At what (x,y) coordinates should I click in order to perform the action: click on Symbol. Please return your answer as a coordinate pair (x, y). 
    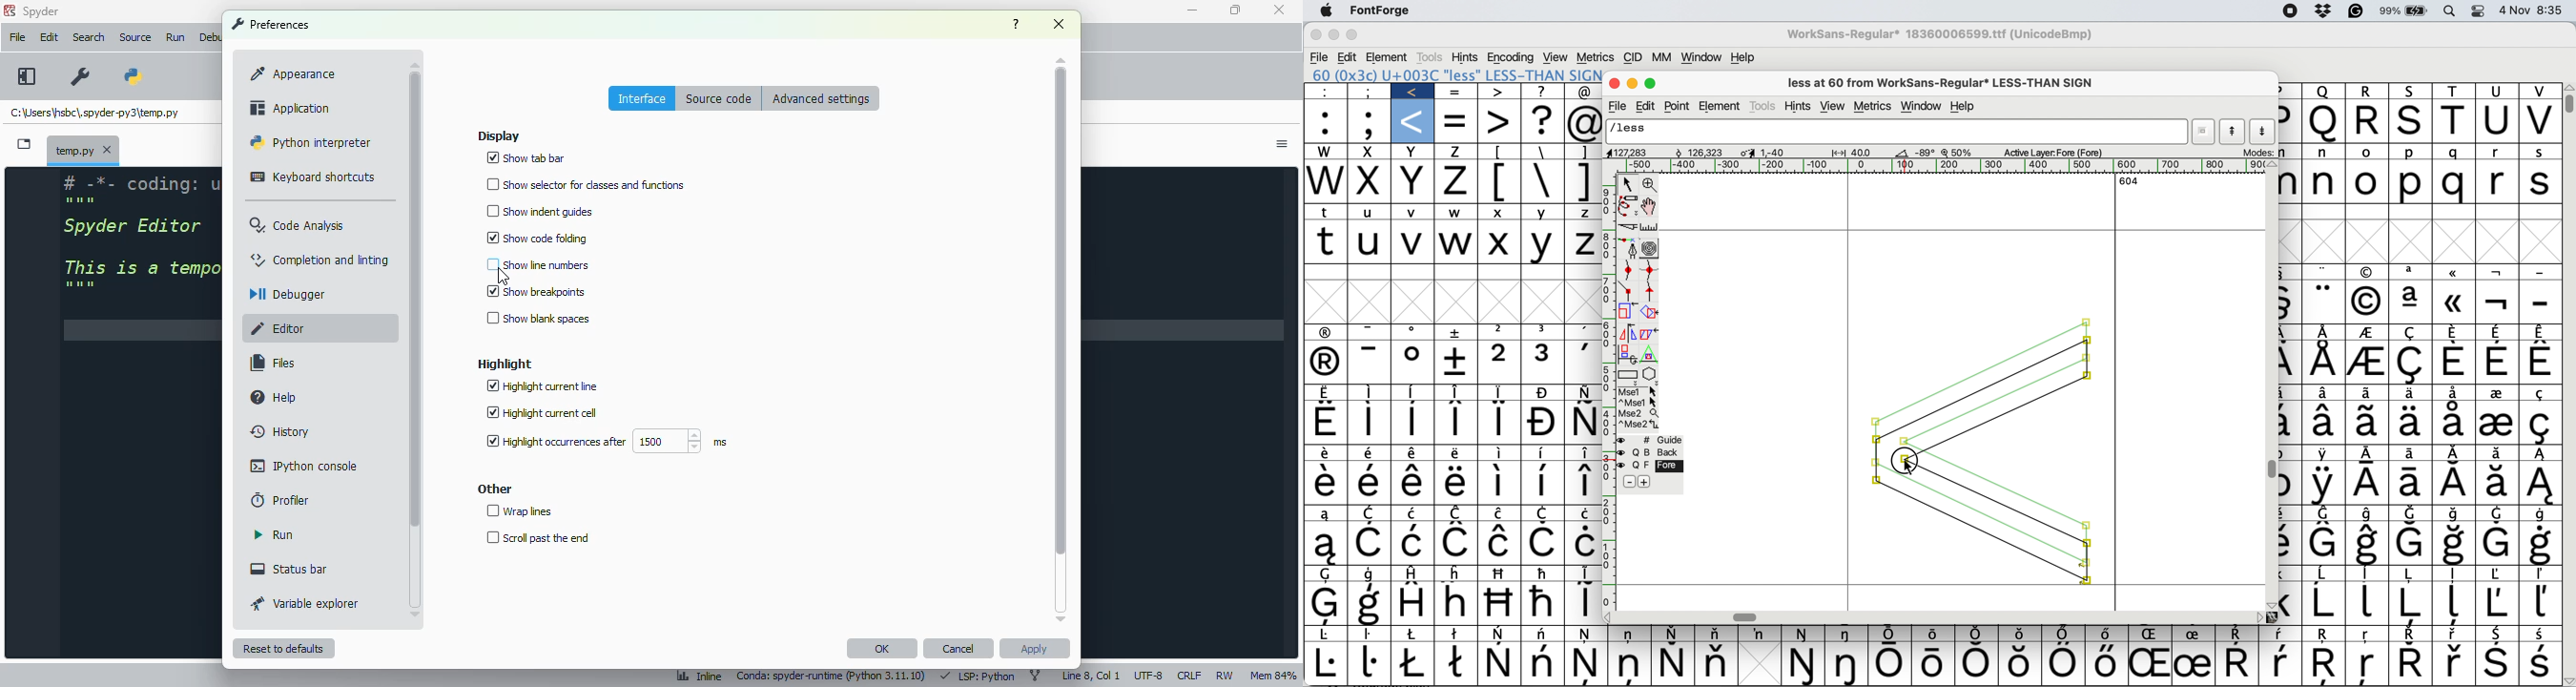
    Looking at the image, I should click on (1582, 453).